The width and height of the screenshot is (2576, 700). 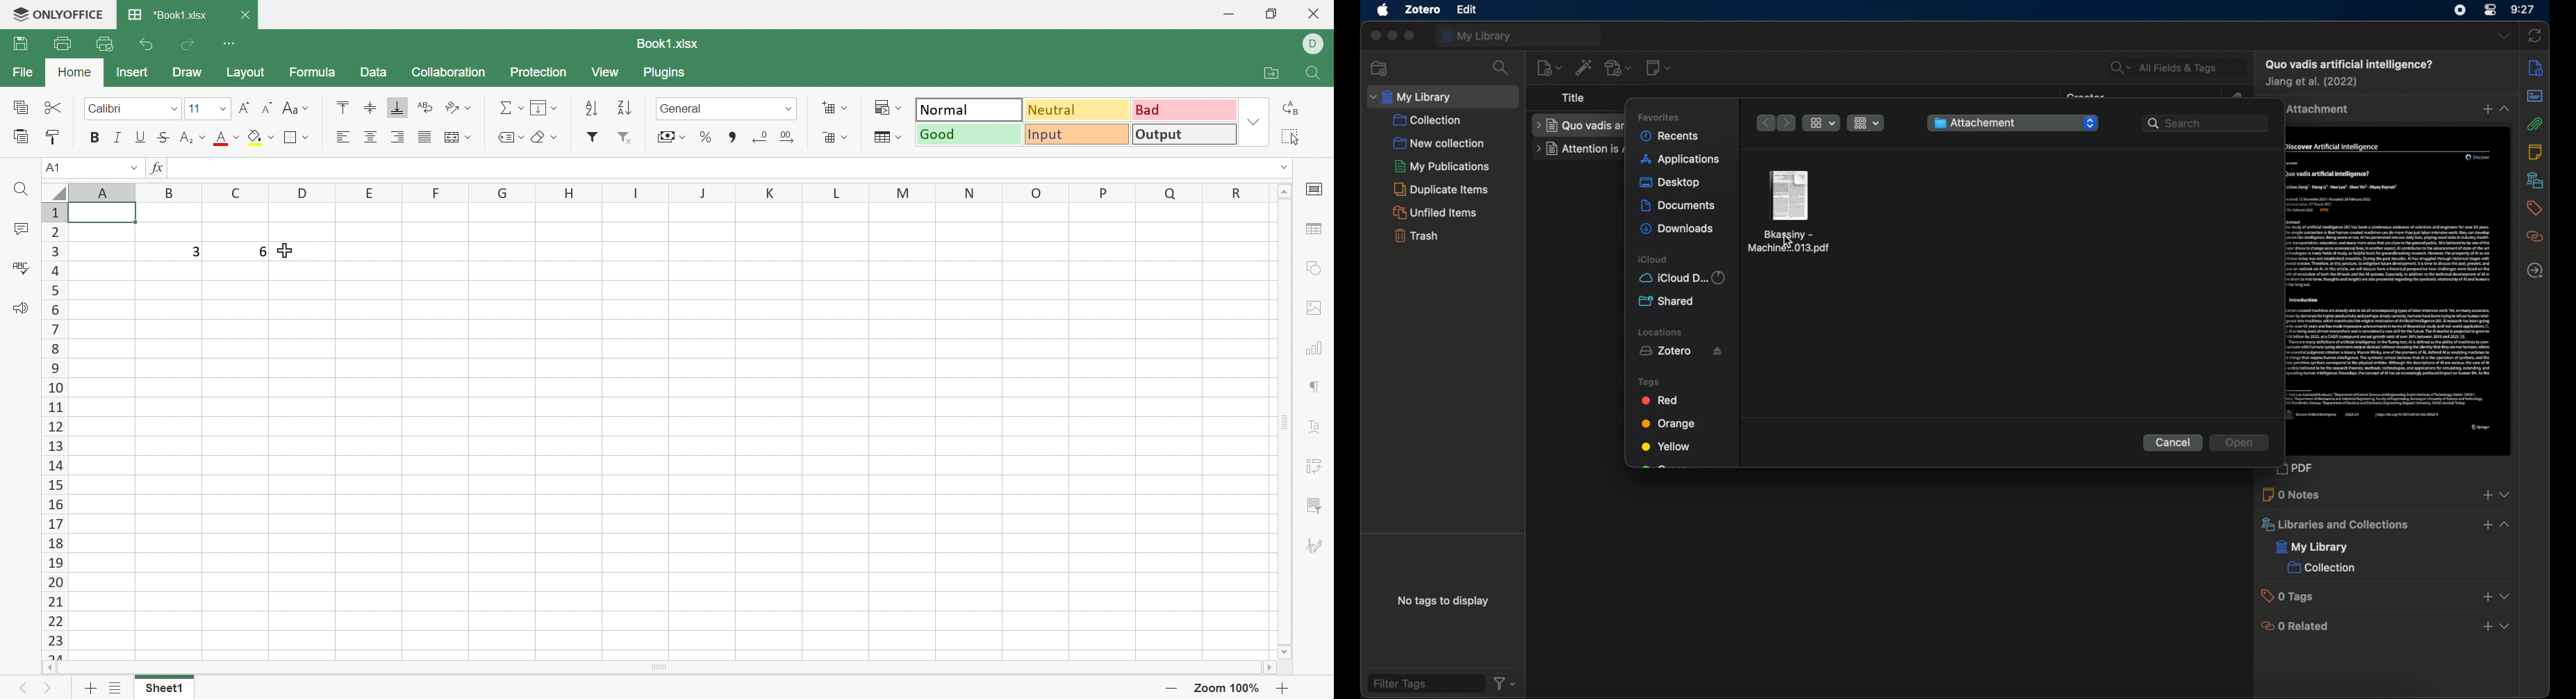 I want to click on yellow, so click(x=1666, y=447).